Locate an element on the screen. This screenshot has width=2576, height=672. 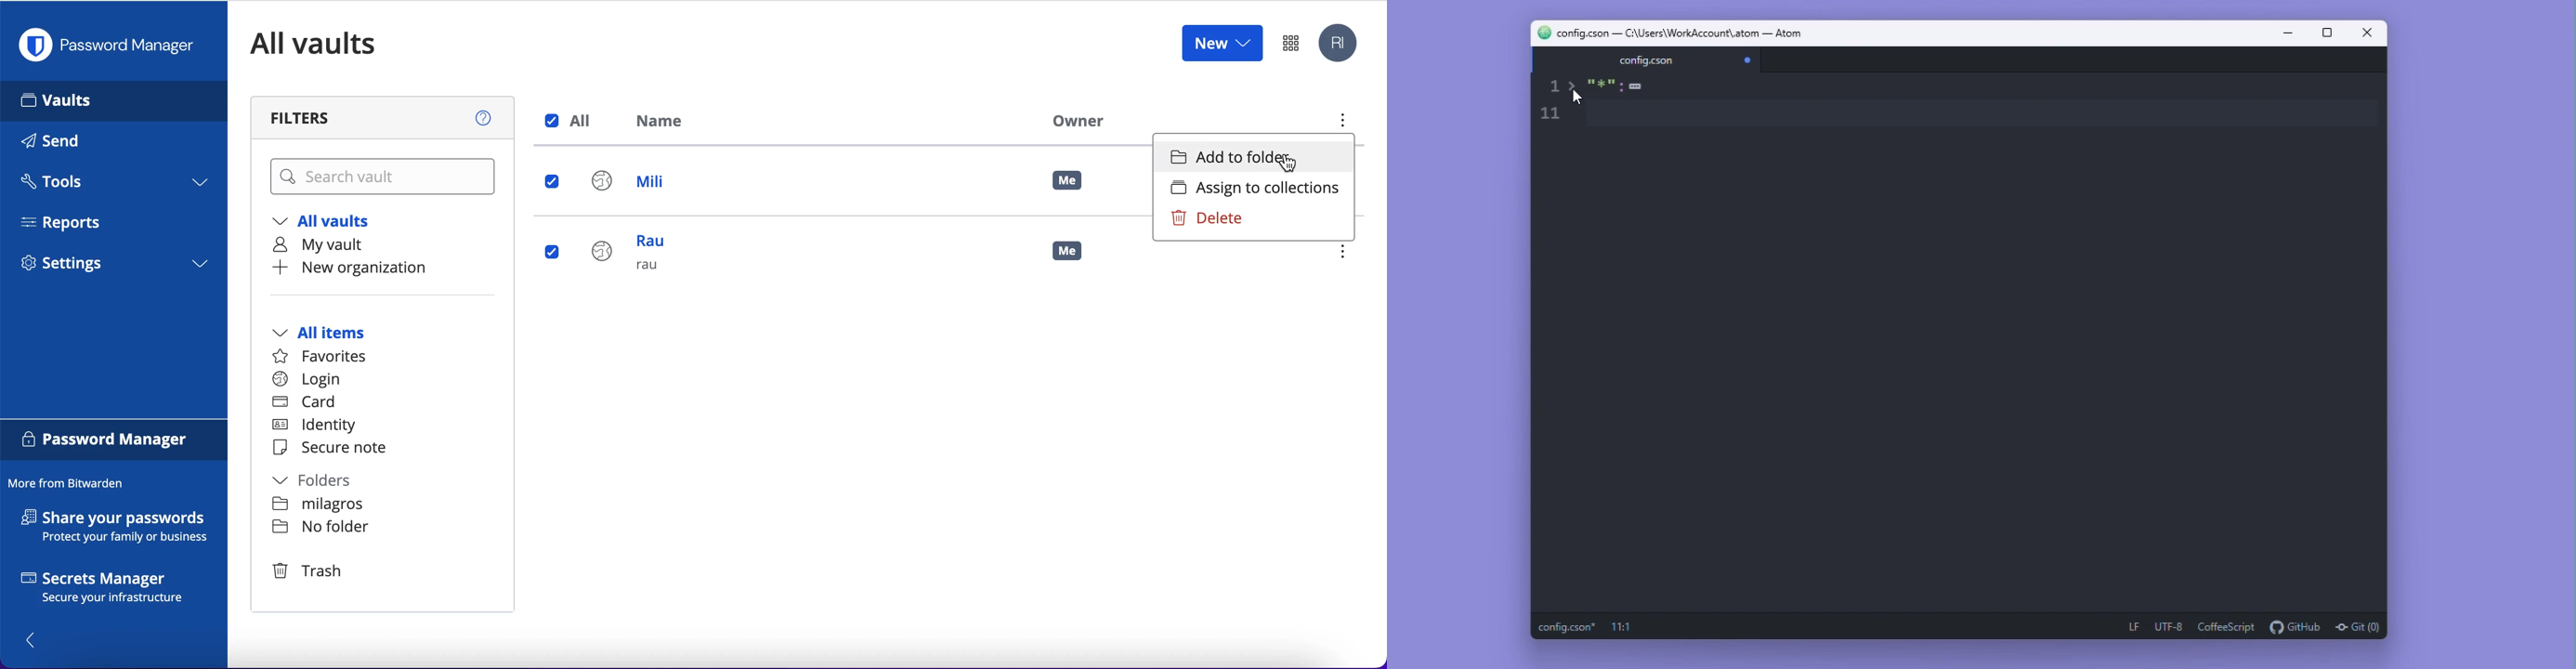
folders is located at coordinates (324, 482).